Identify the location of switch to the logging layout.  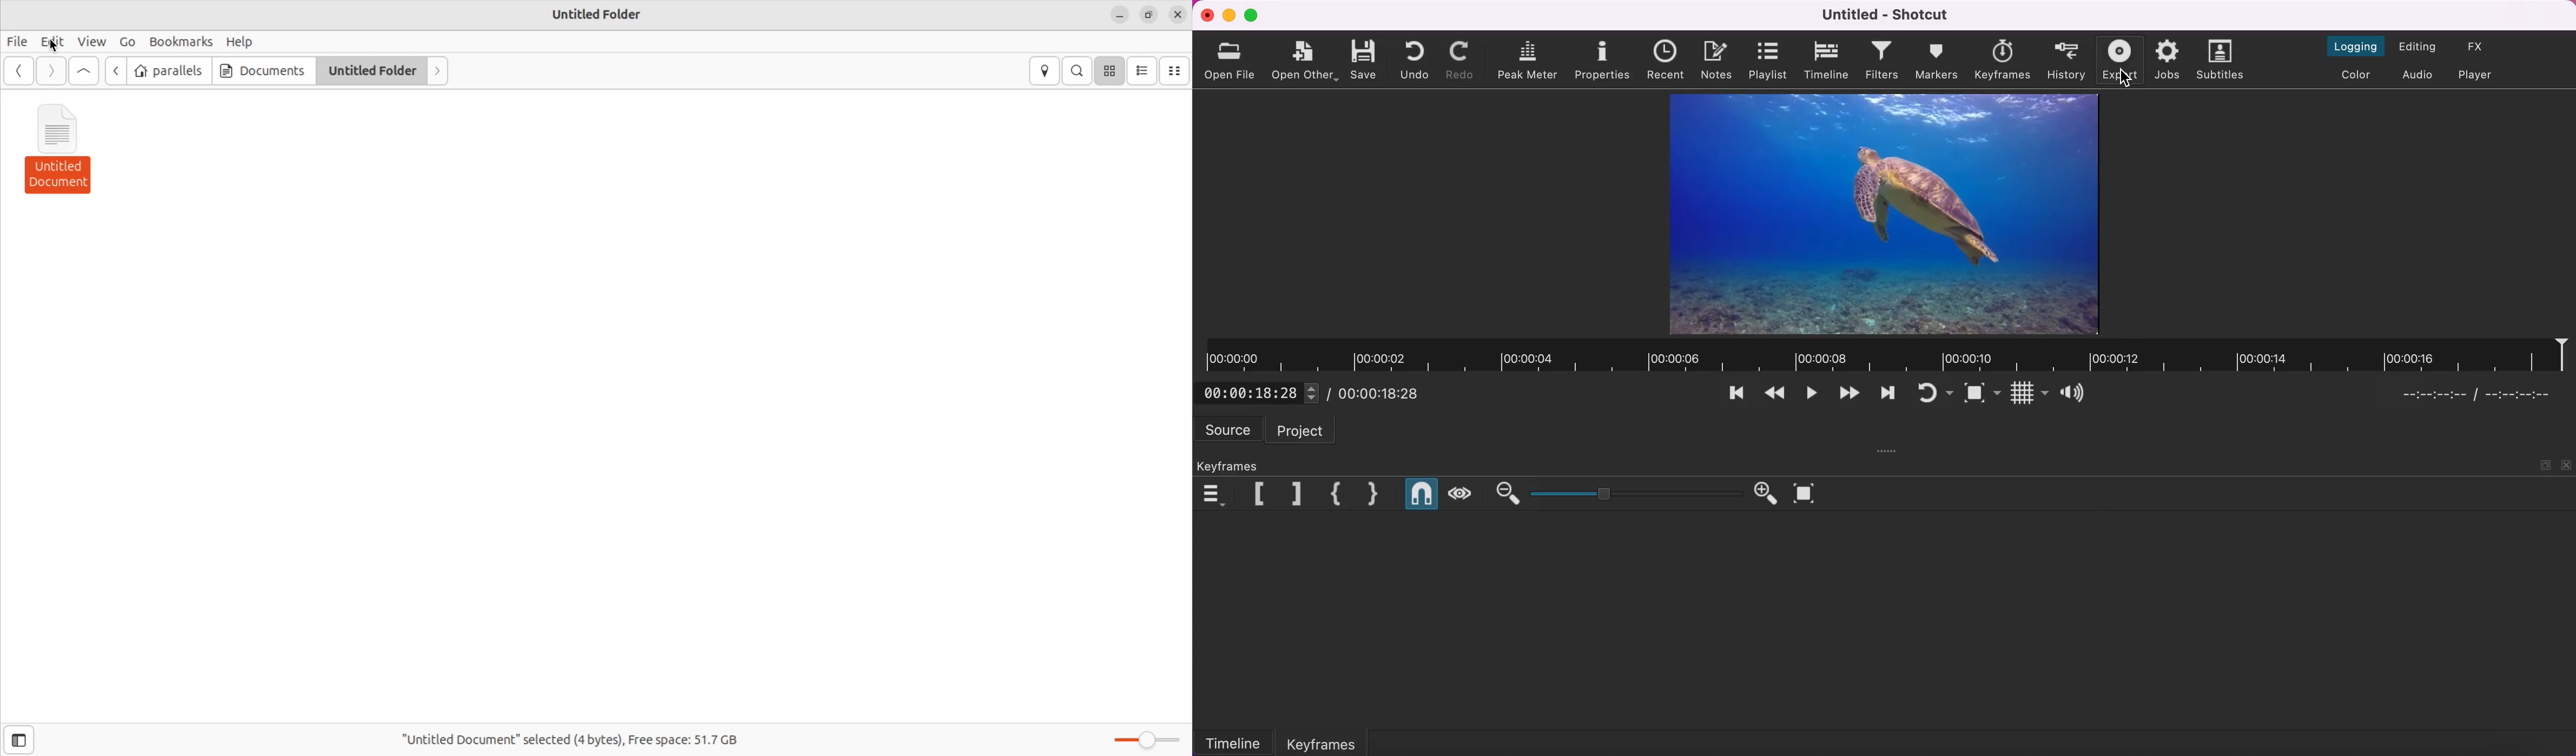
(2355, 47).